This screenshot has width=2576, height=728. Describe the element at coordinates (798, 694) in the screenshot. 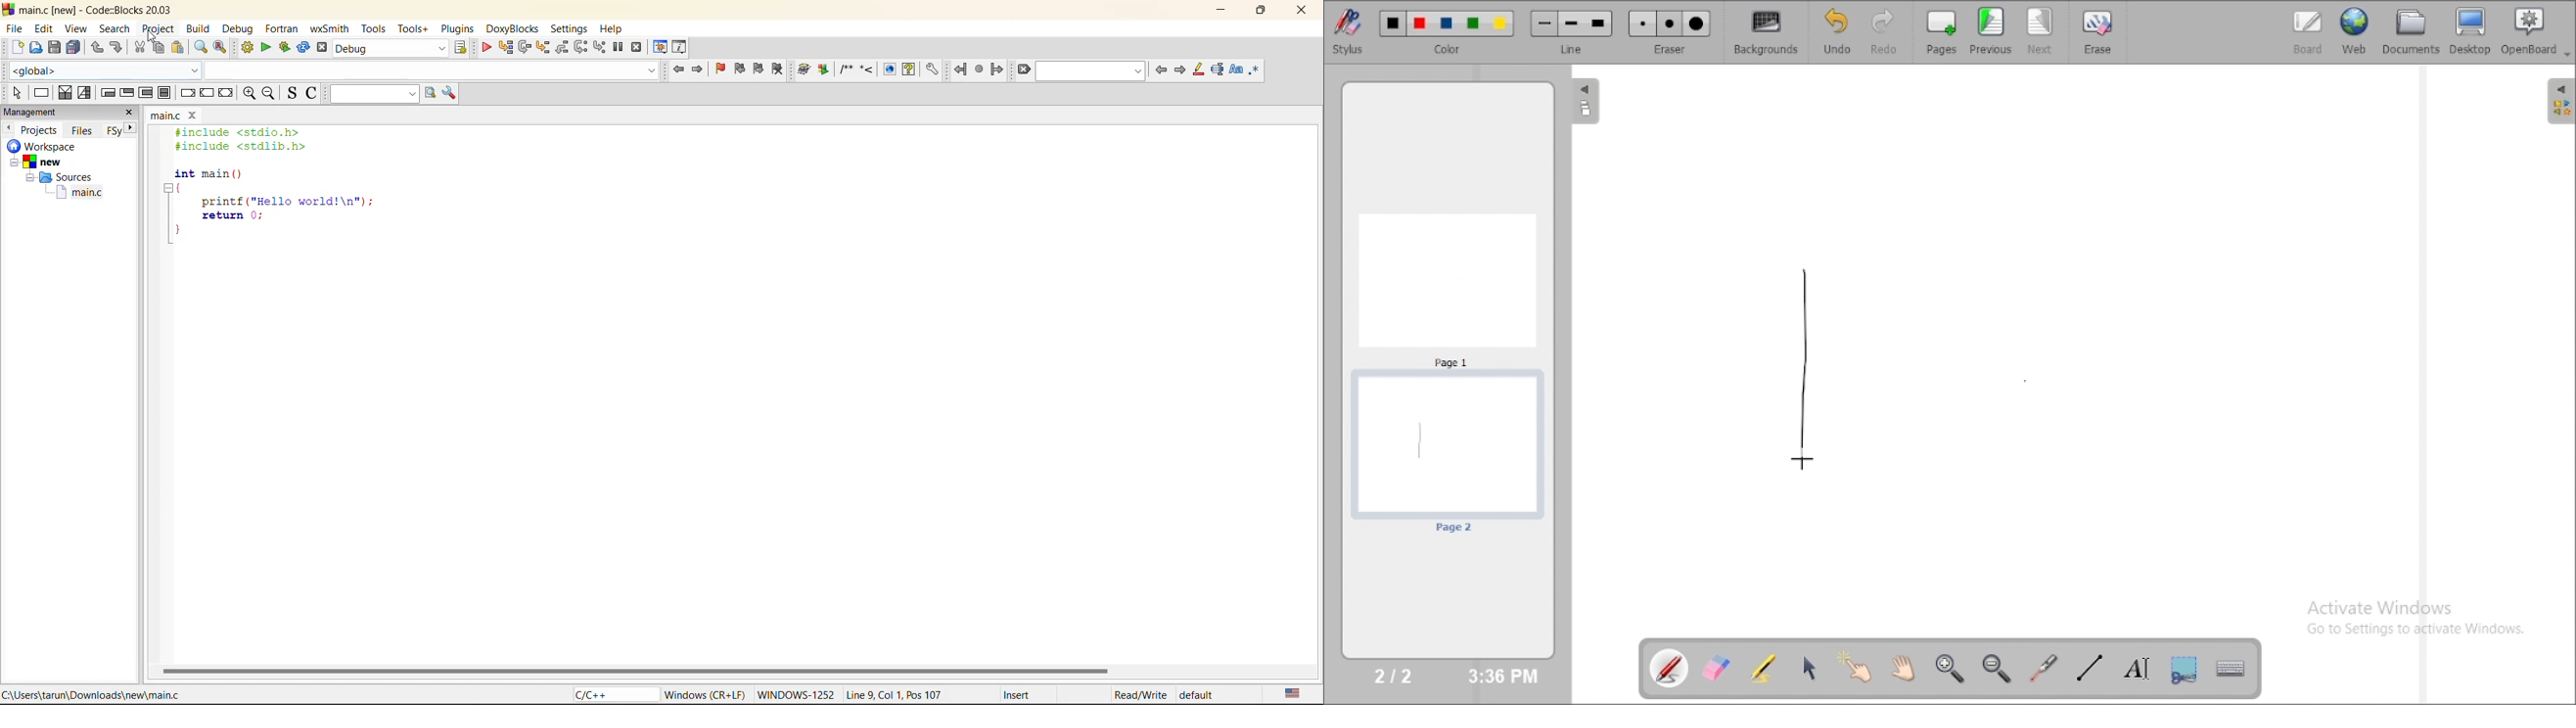

I see `WINDOWWS-1252` at that location.